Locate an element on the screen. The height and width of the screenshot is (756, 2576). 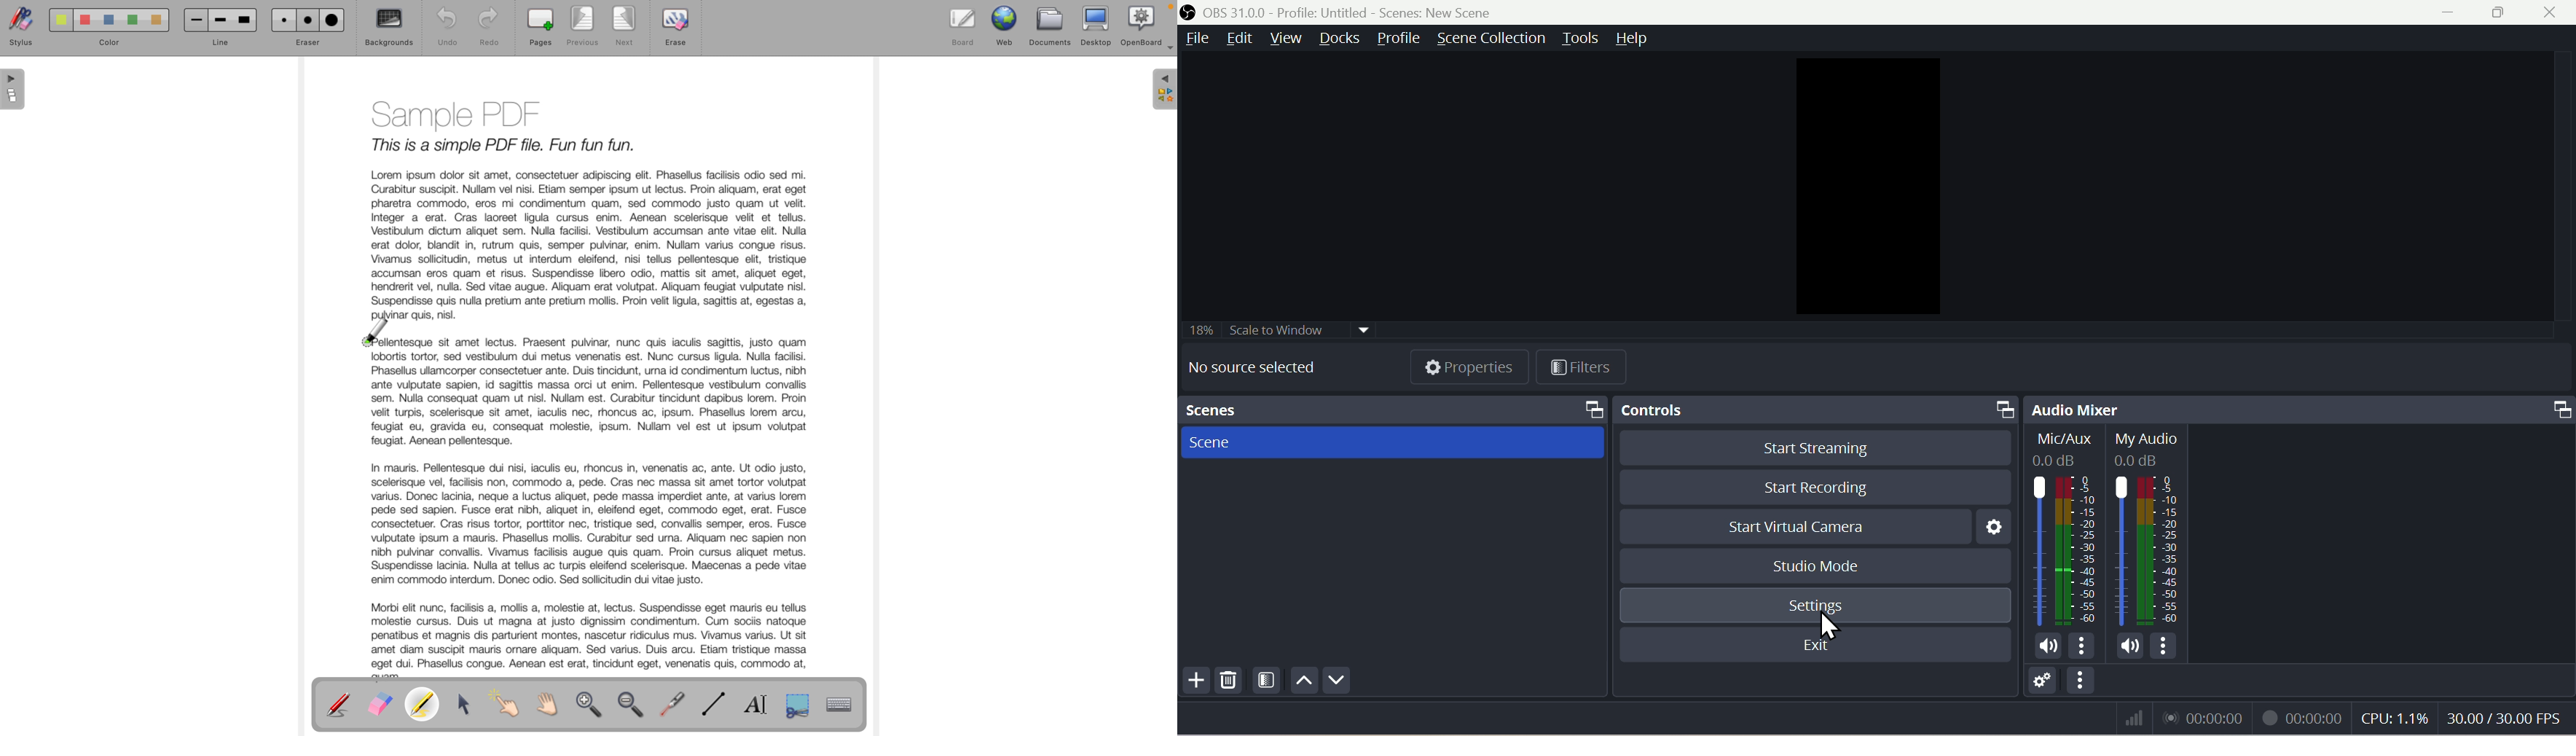
Maximize Window is located at coordinates (1582, 409).